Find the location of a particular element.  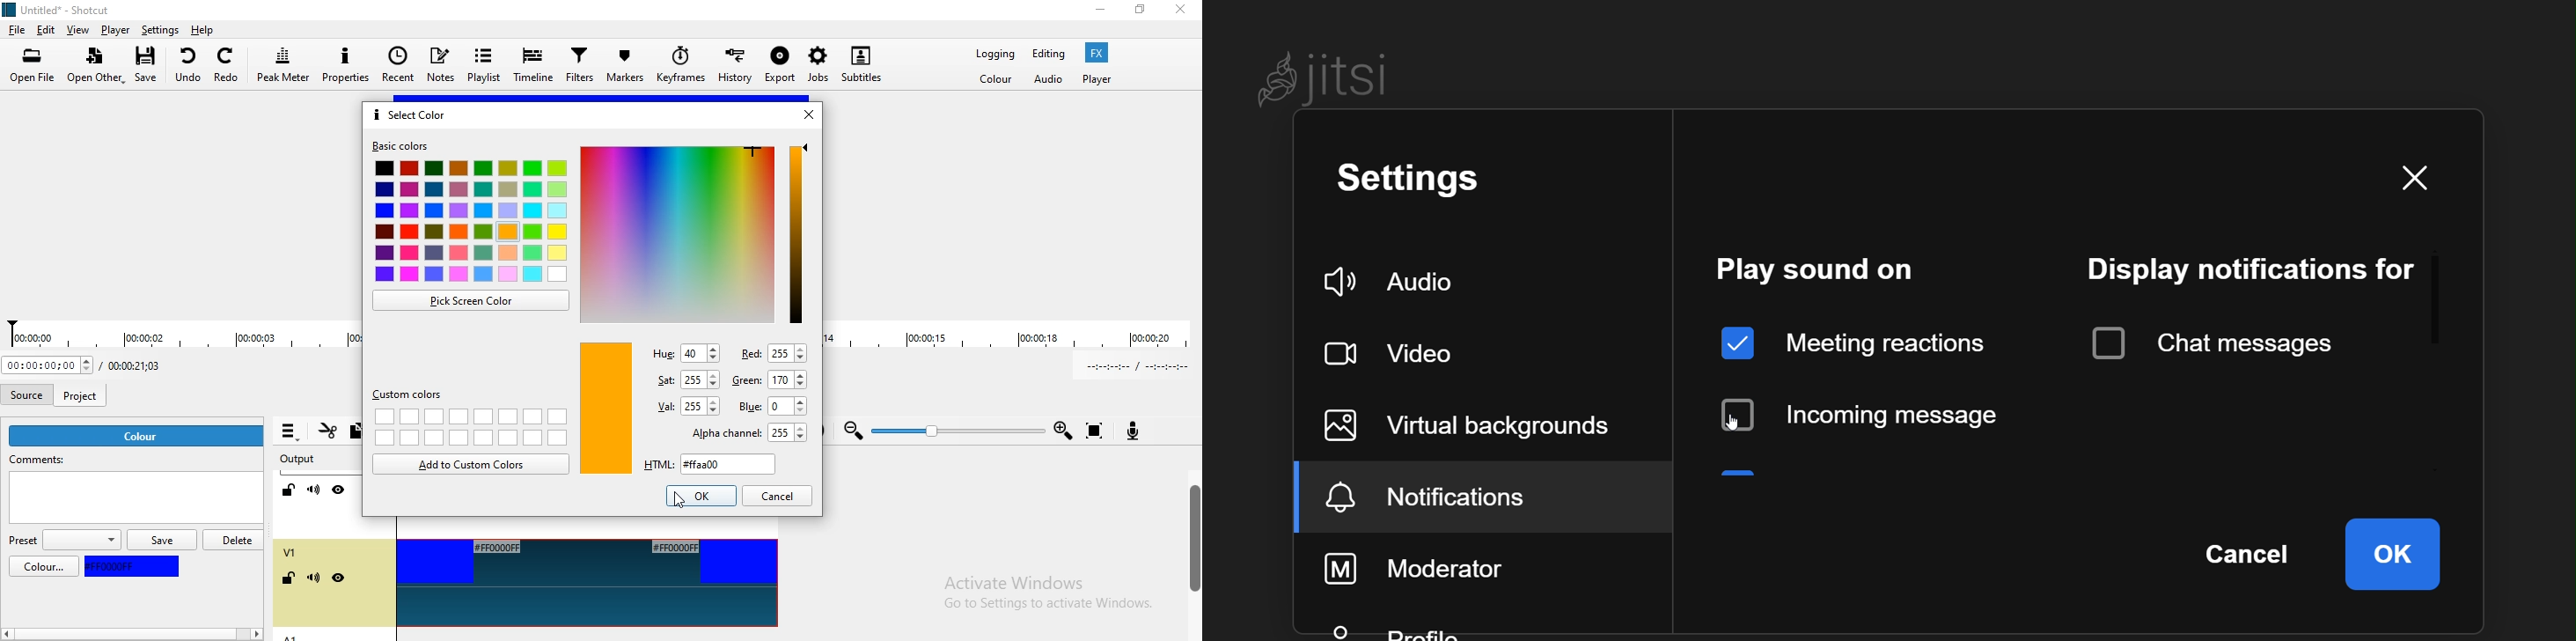

cancel is located at coordinates (779, 496).